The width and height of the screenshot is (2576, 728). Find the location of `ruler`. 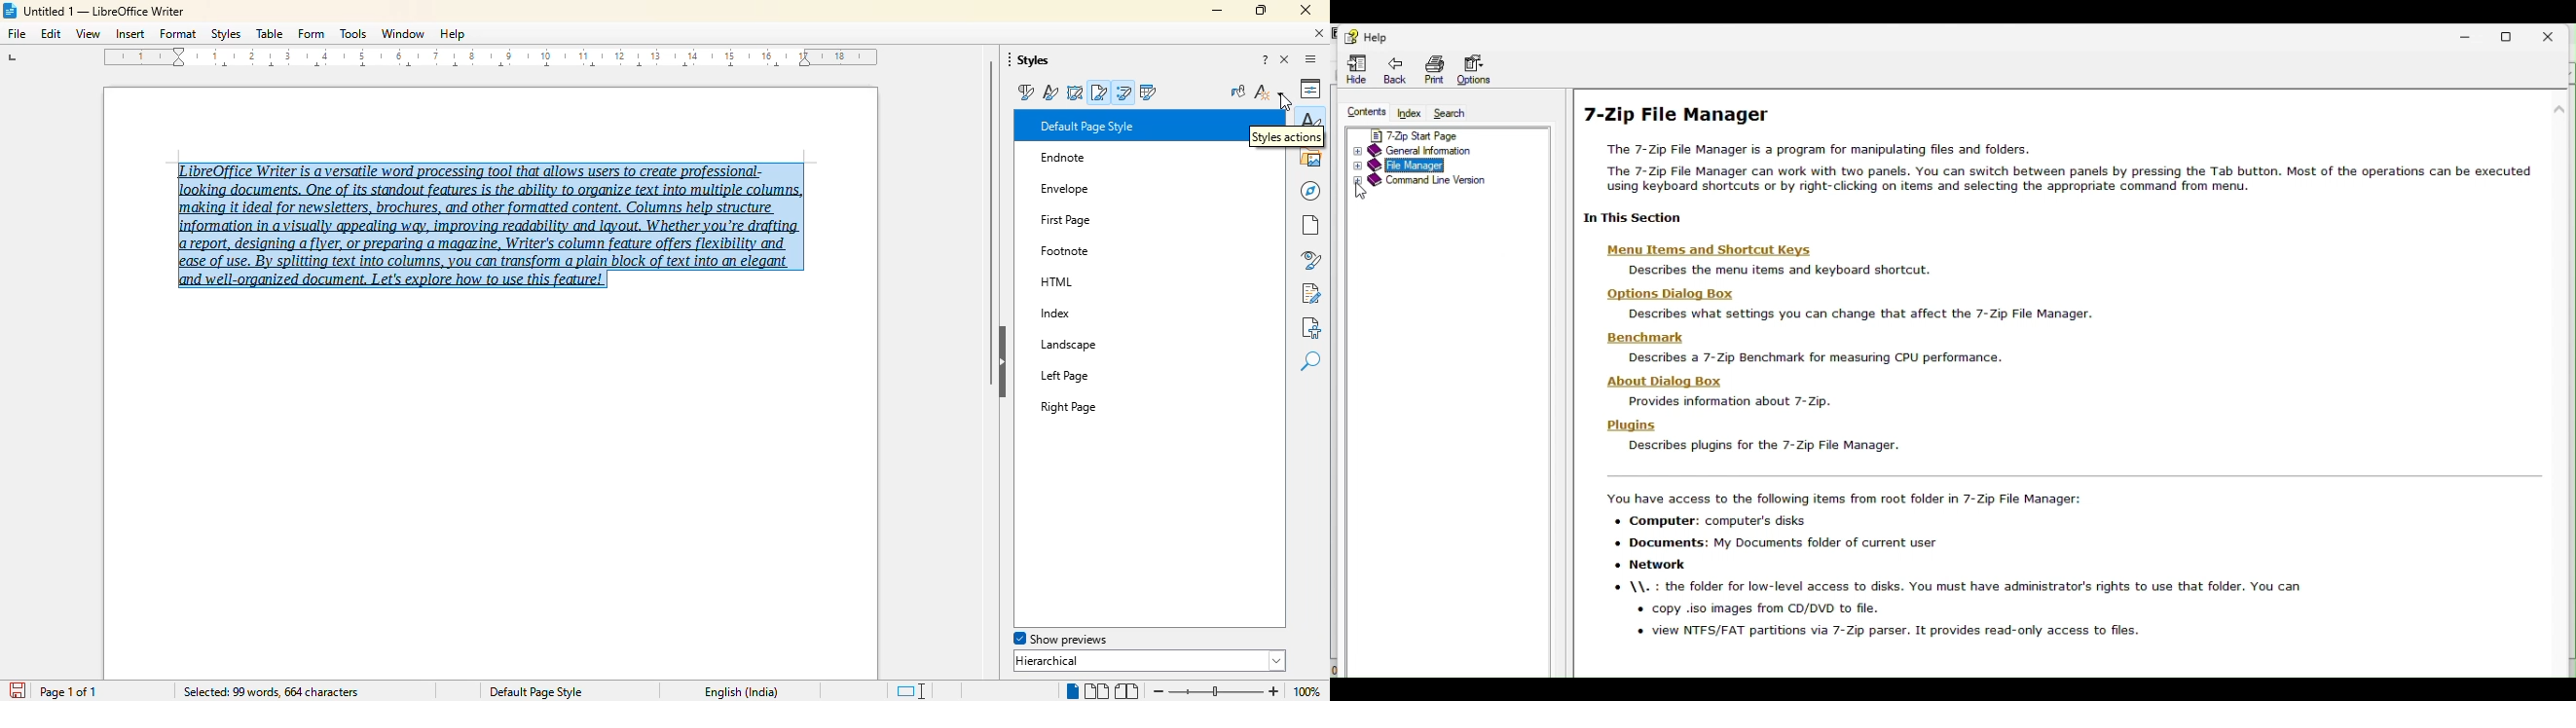

ruler is located at coordinates (495, 60).